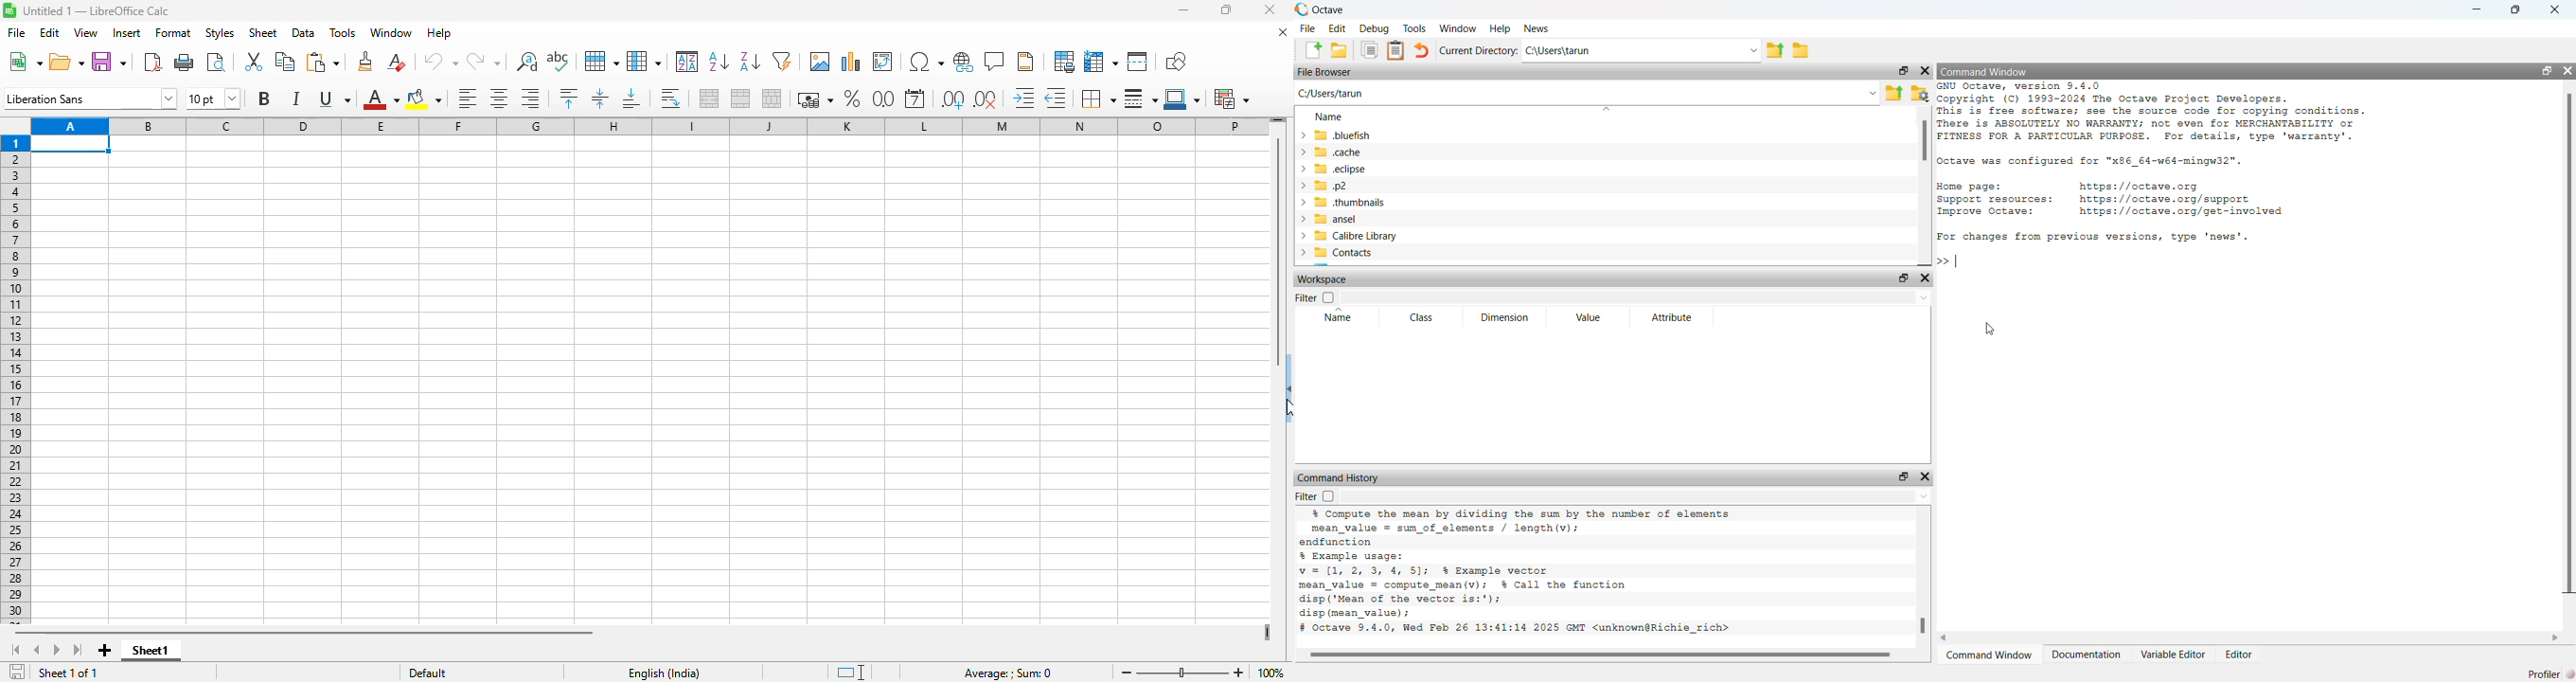 Image resolution: width=2576 pixels, height=700 pixels. Describe the element at coordinates (1925, 141) in the screenshot. I see `scroll bar` at that location.